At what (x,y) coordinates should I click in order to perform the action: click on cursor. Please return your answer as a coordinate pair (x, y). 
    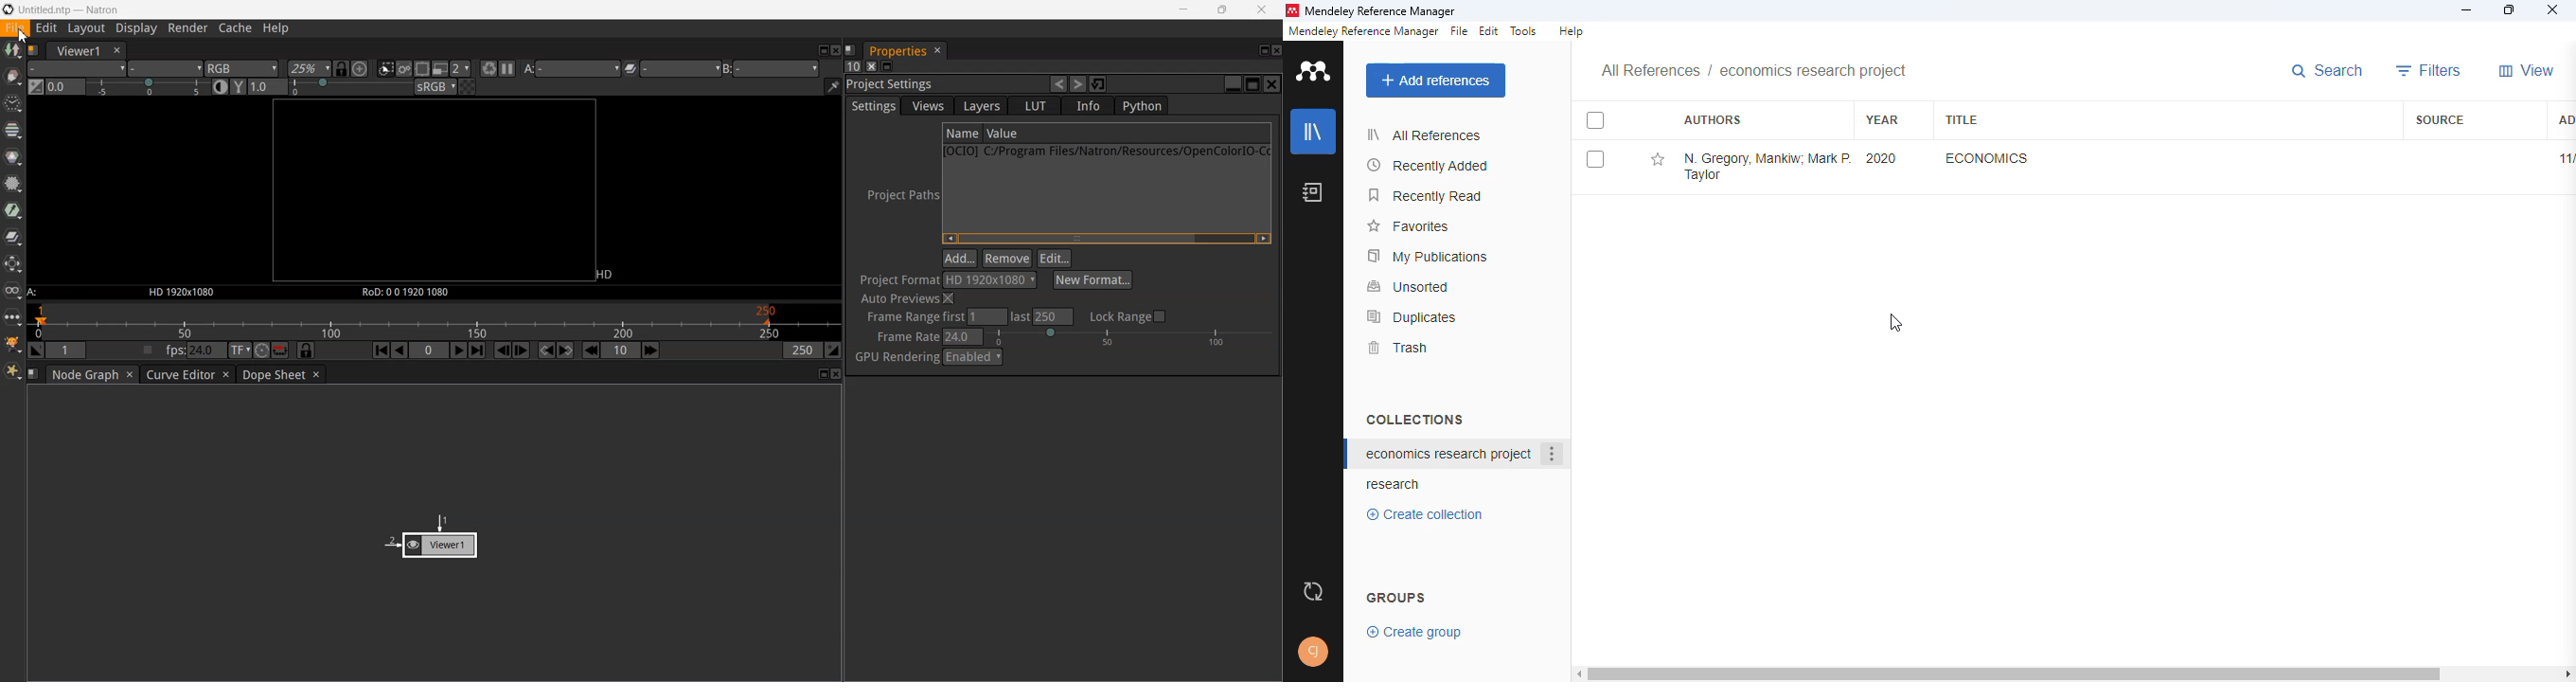
    Looking at the image, I should click on (1895, 323).